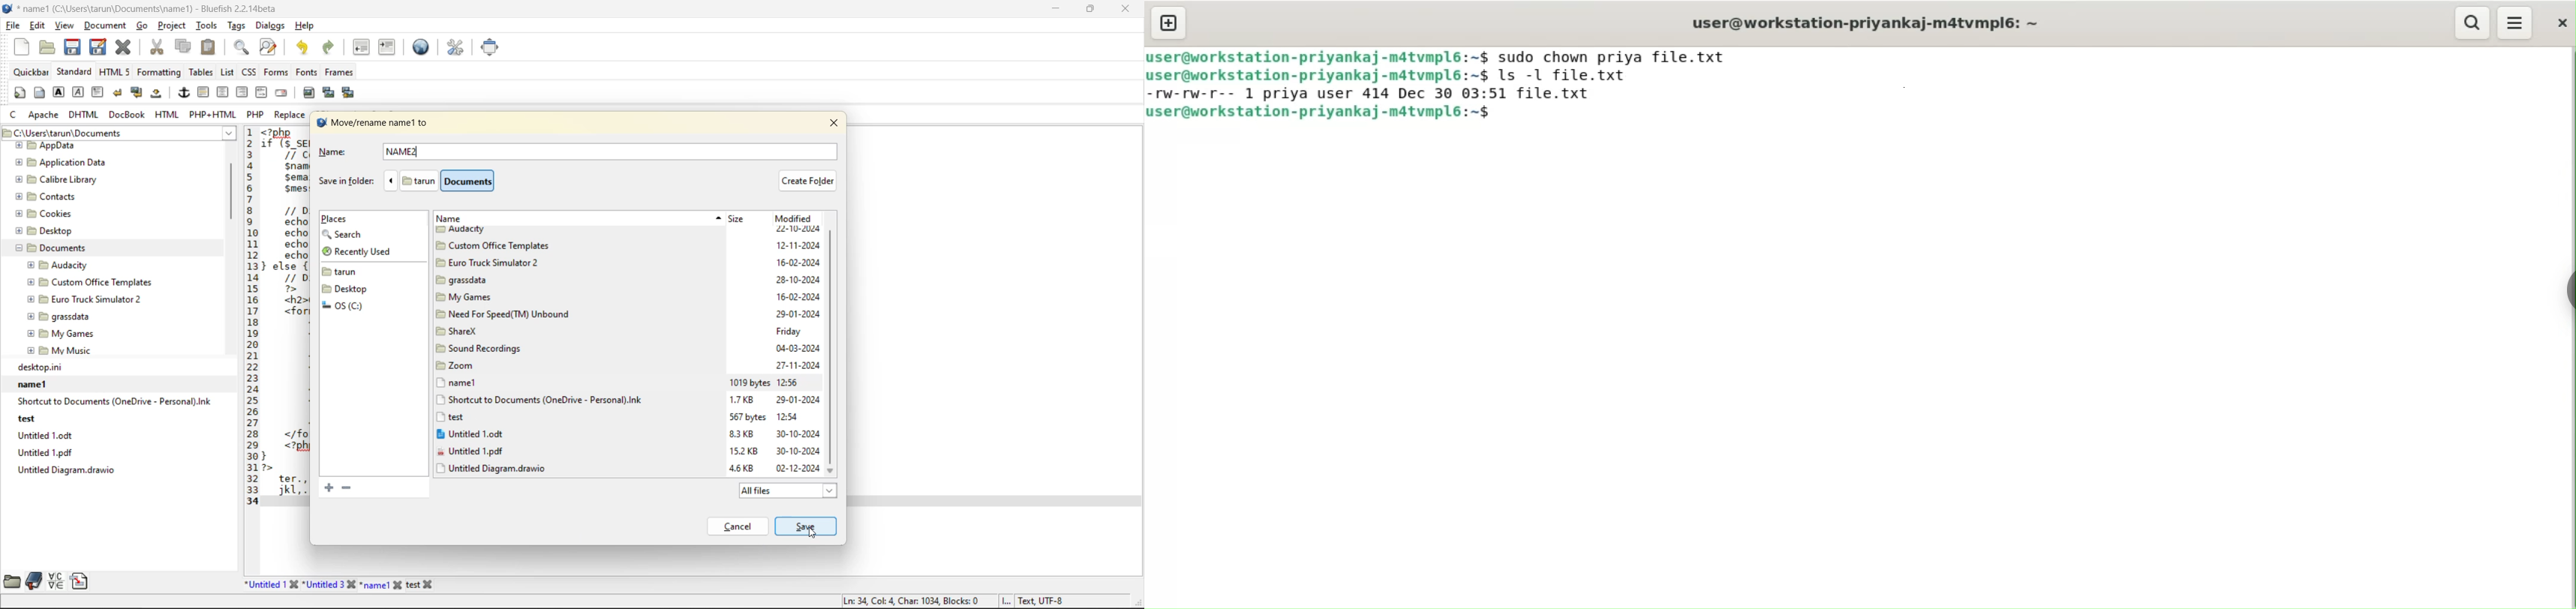 The height and width of the screenshot is (616, 2576). Describe the element at coordinates (228, 73) in the screenshot. I see `list` at that location.